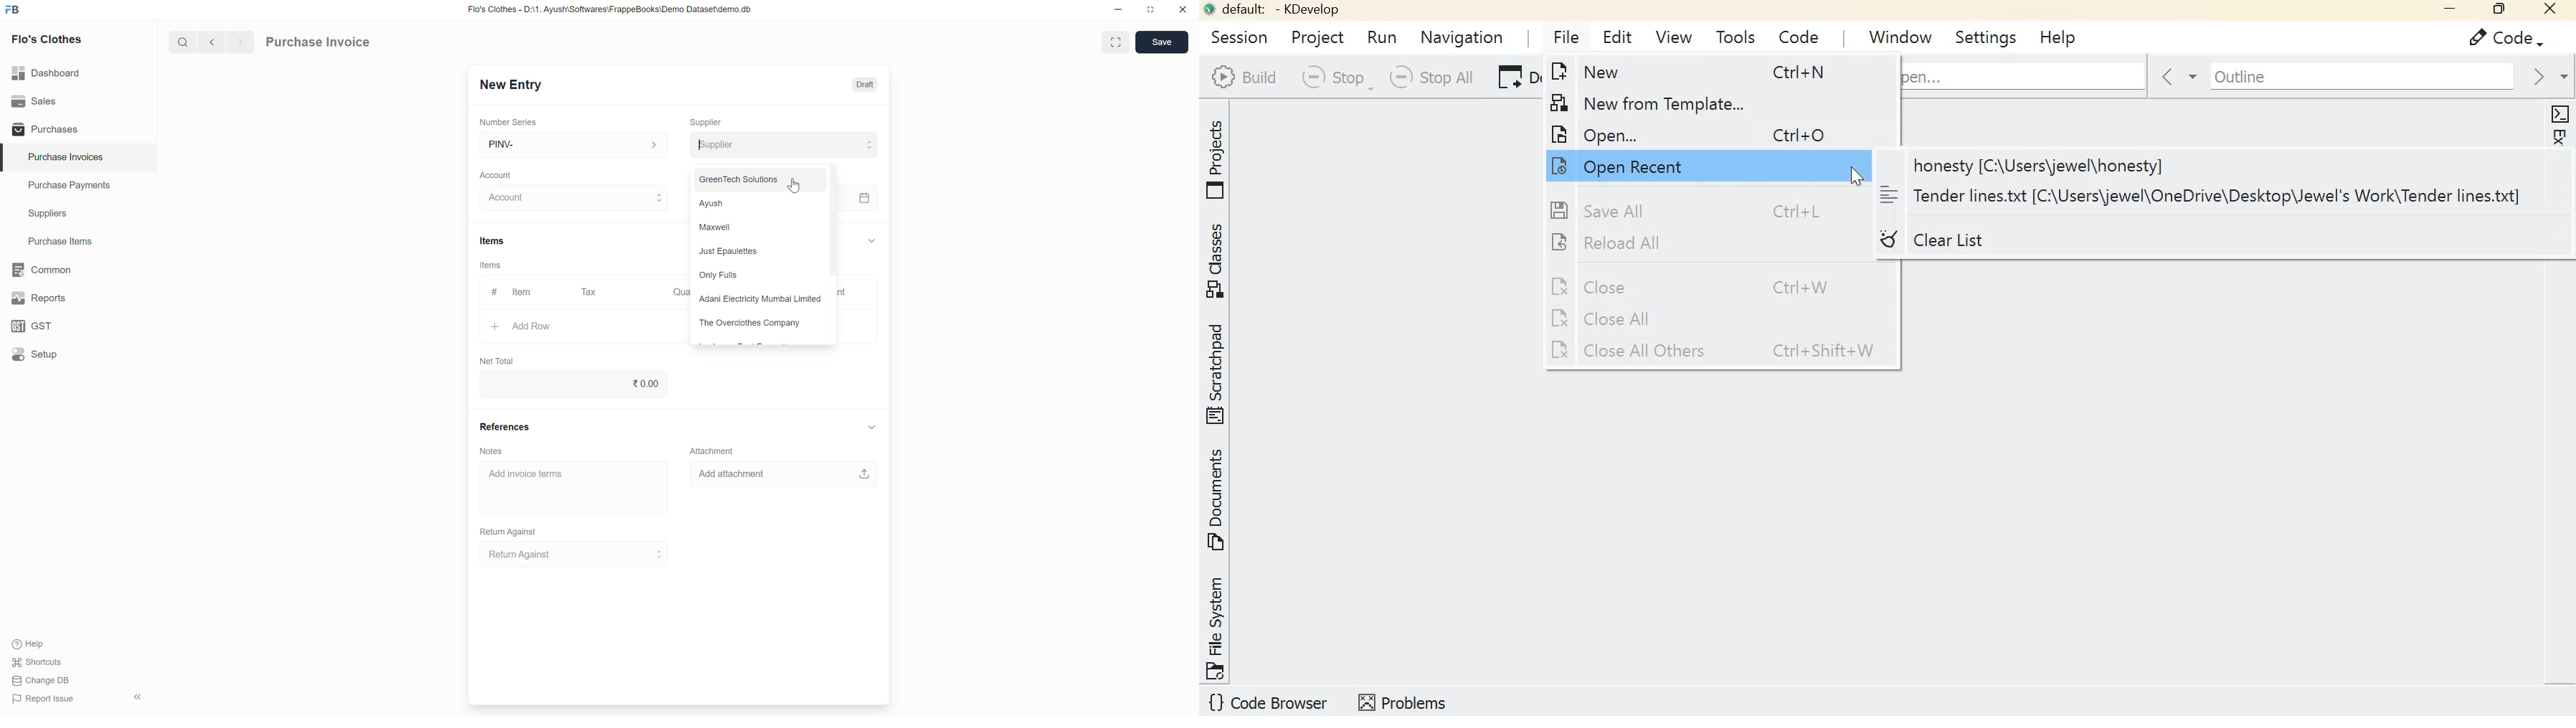 This screenshot has width=2576, height=728. What do you see at coordinates (30, 644) in the screenshot?
I see `Help` at bounding box center [30, 644].